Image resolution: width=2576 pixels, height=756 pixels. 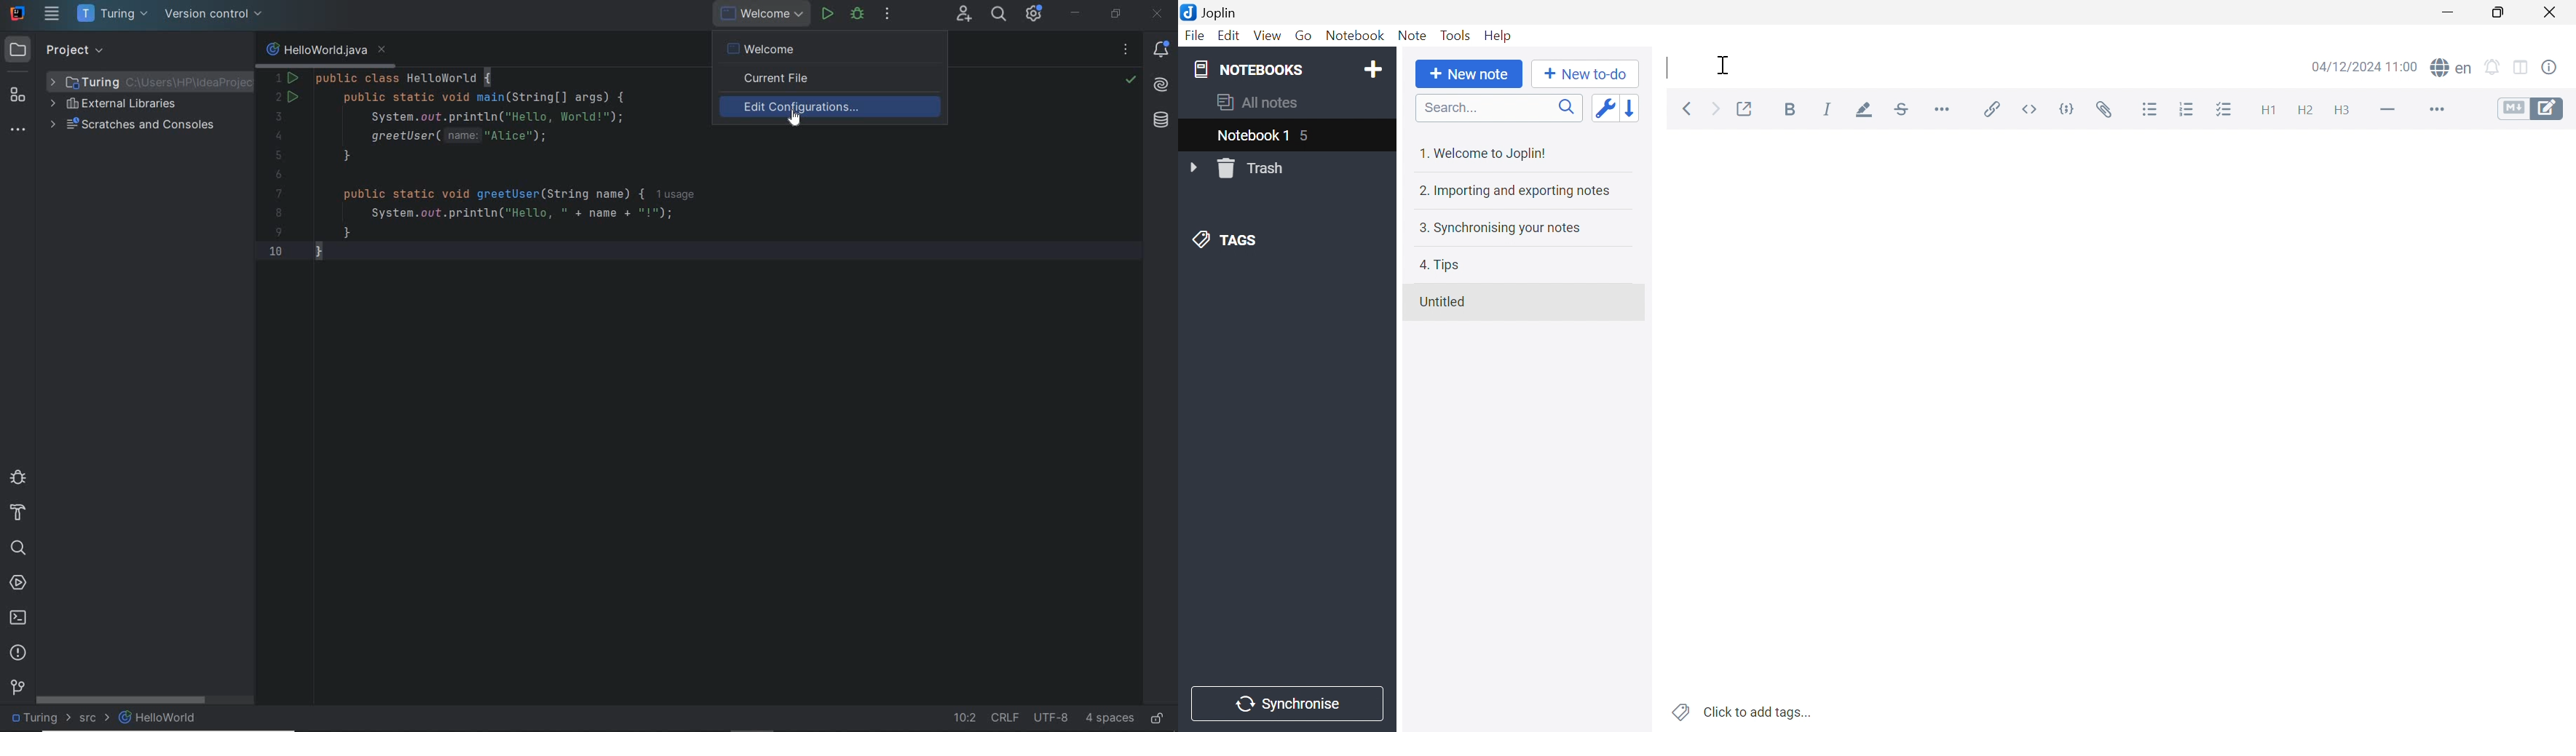 I want to click on New note, so click(x=1468, y=73).